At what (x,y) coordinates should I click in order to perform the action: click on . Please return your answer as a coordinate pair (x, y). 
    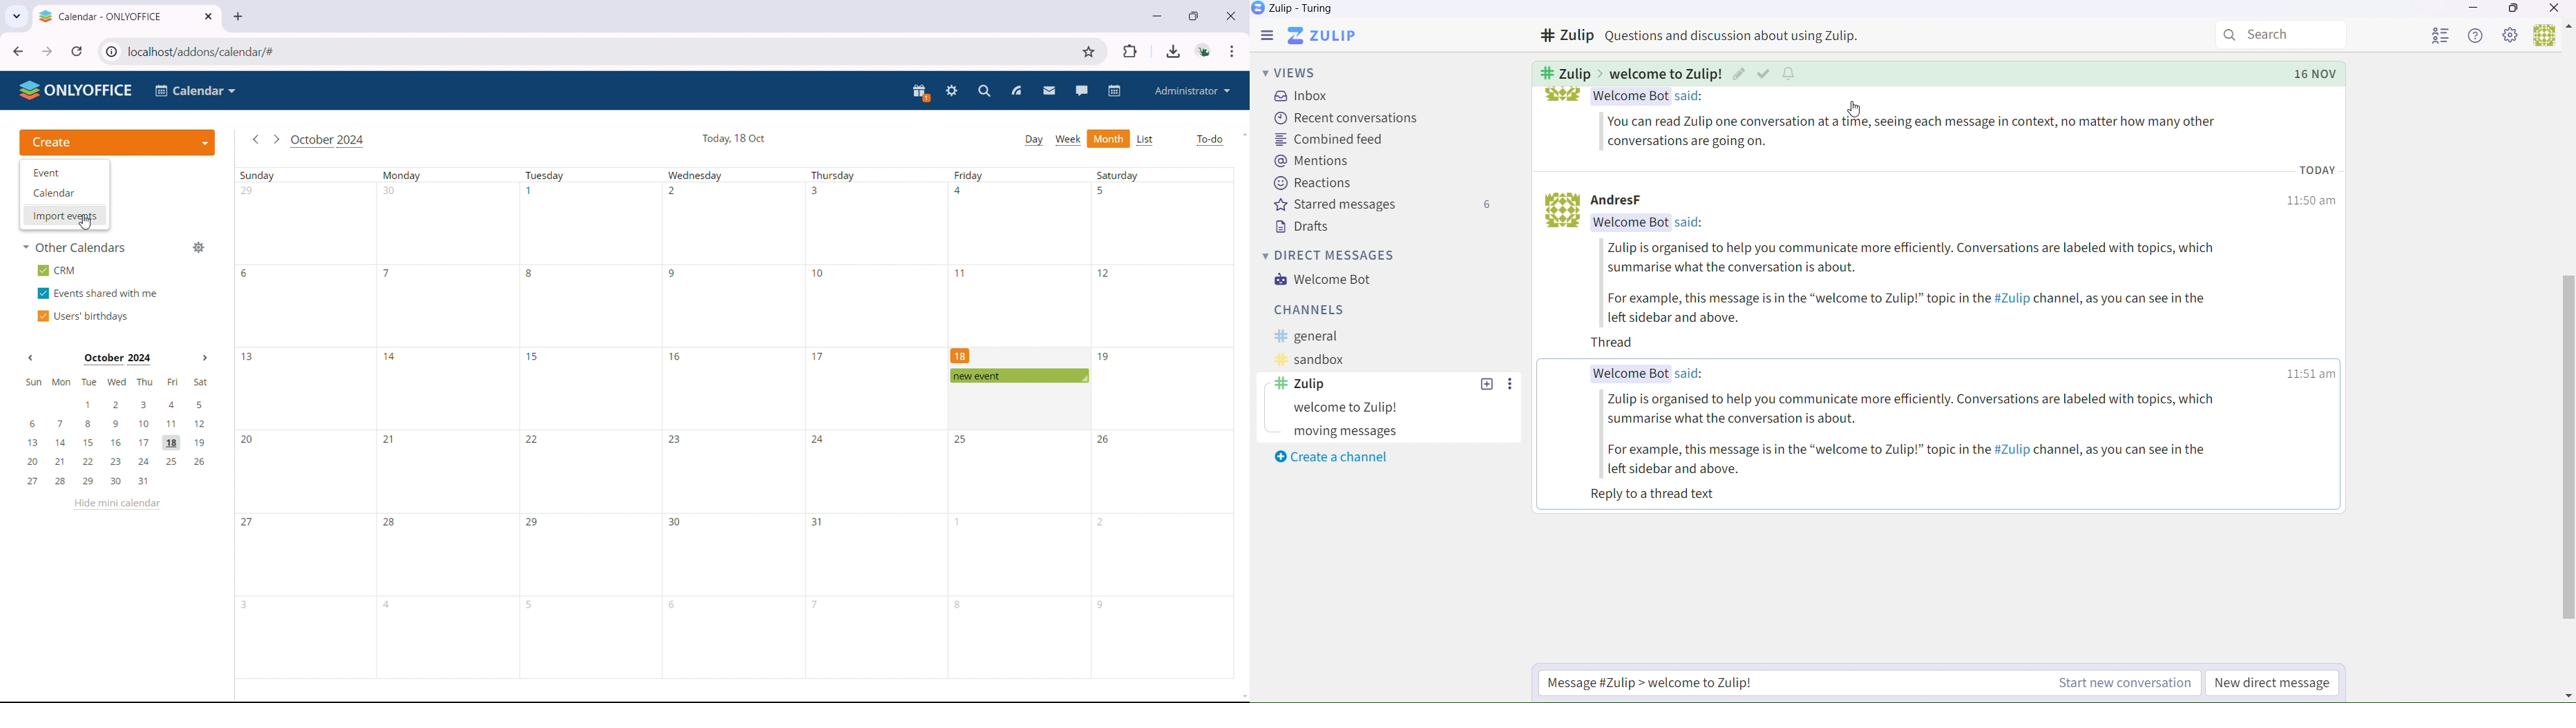
    Looking at the image, I should click on (1296, 384).